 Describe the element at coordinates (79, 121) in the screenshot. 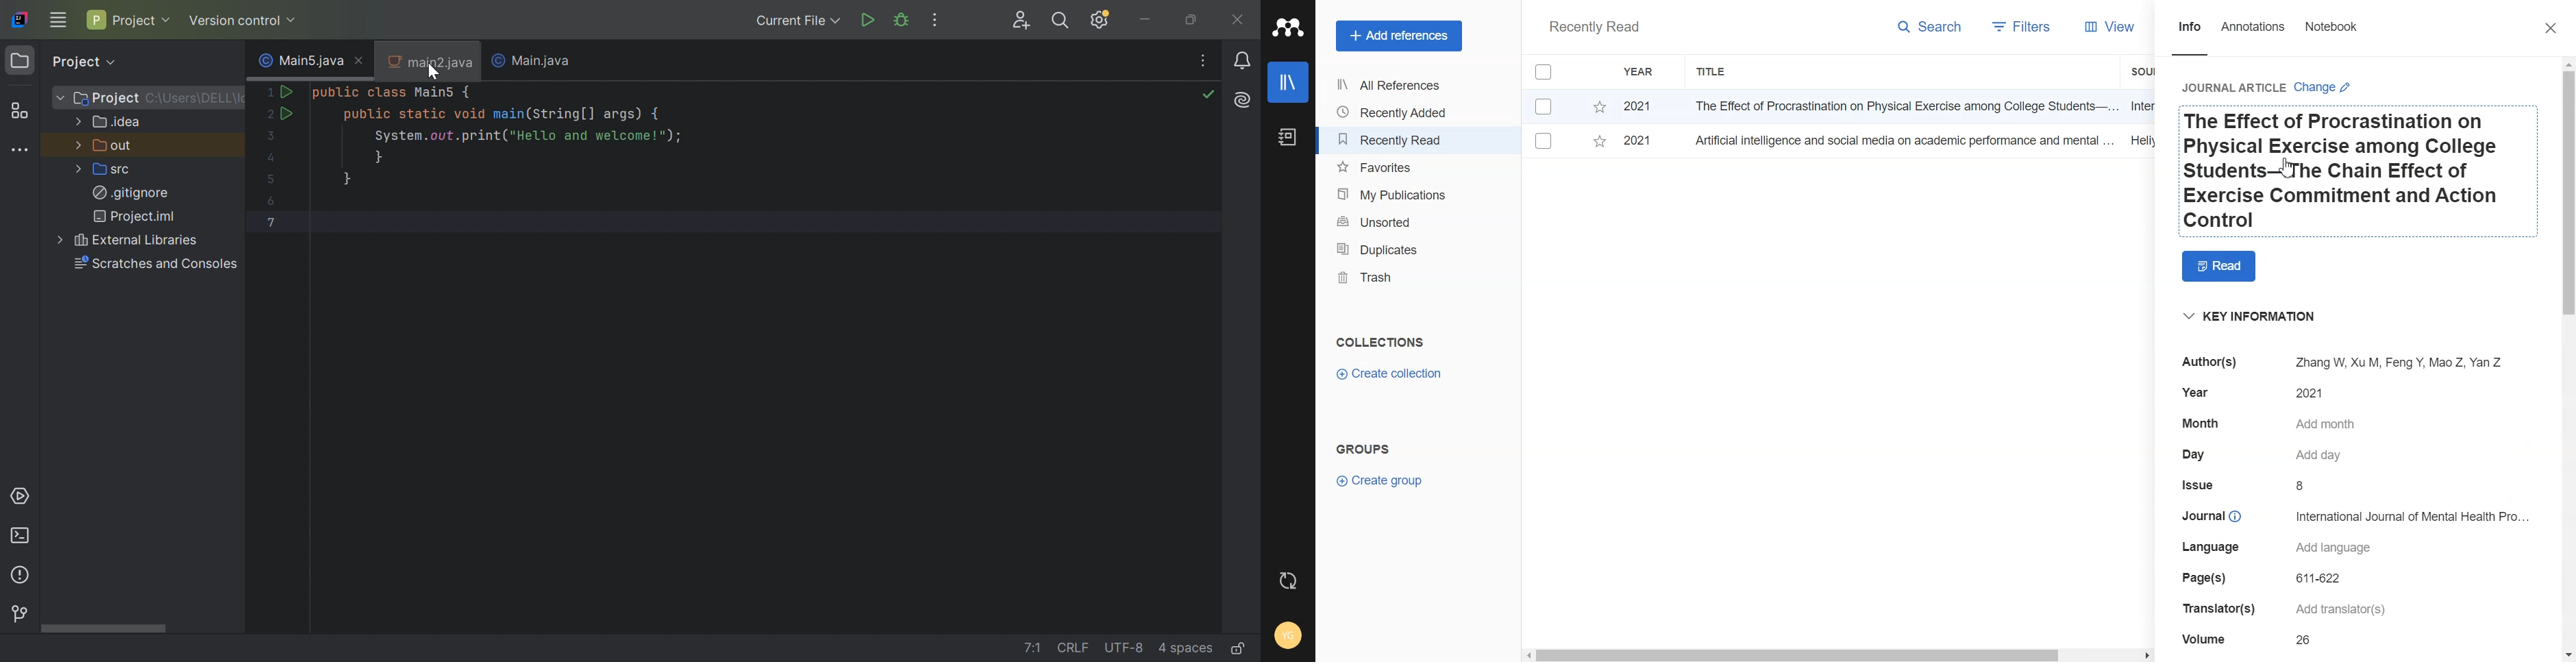

I see `More` at that location.